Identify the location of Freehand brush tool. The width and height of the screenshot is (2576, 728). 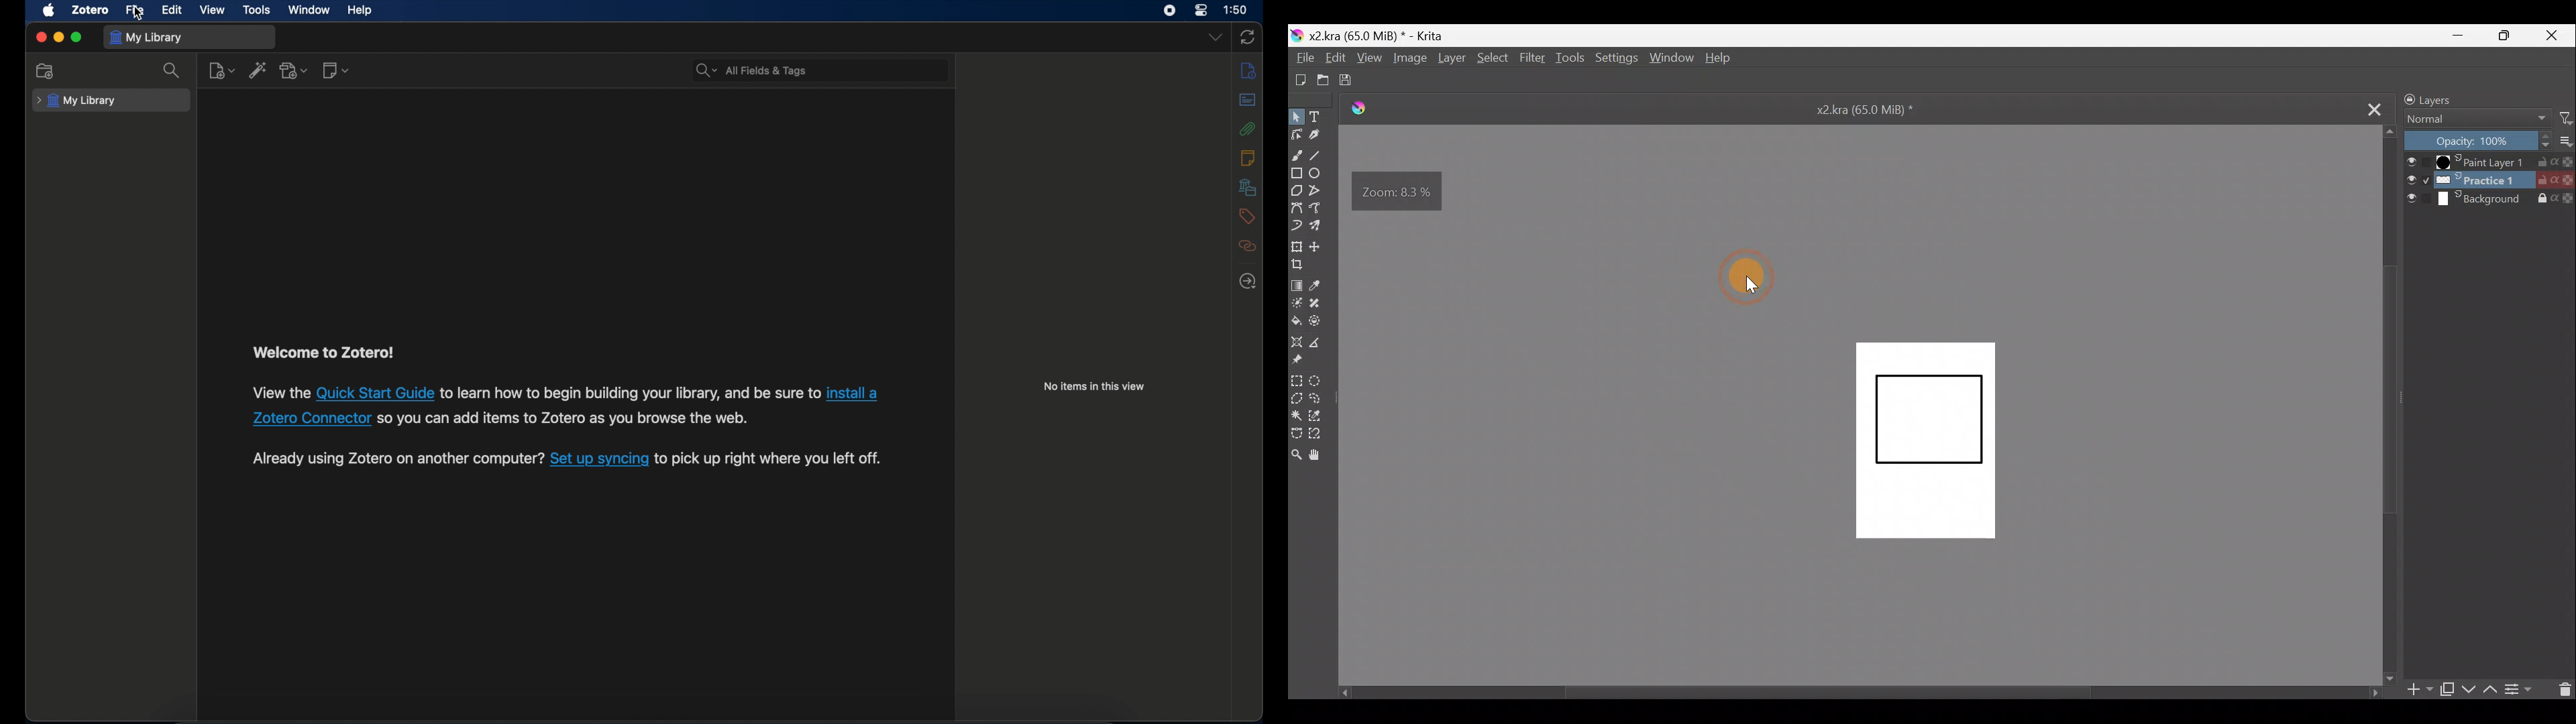
(1297, 152).